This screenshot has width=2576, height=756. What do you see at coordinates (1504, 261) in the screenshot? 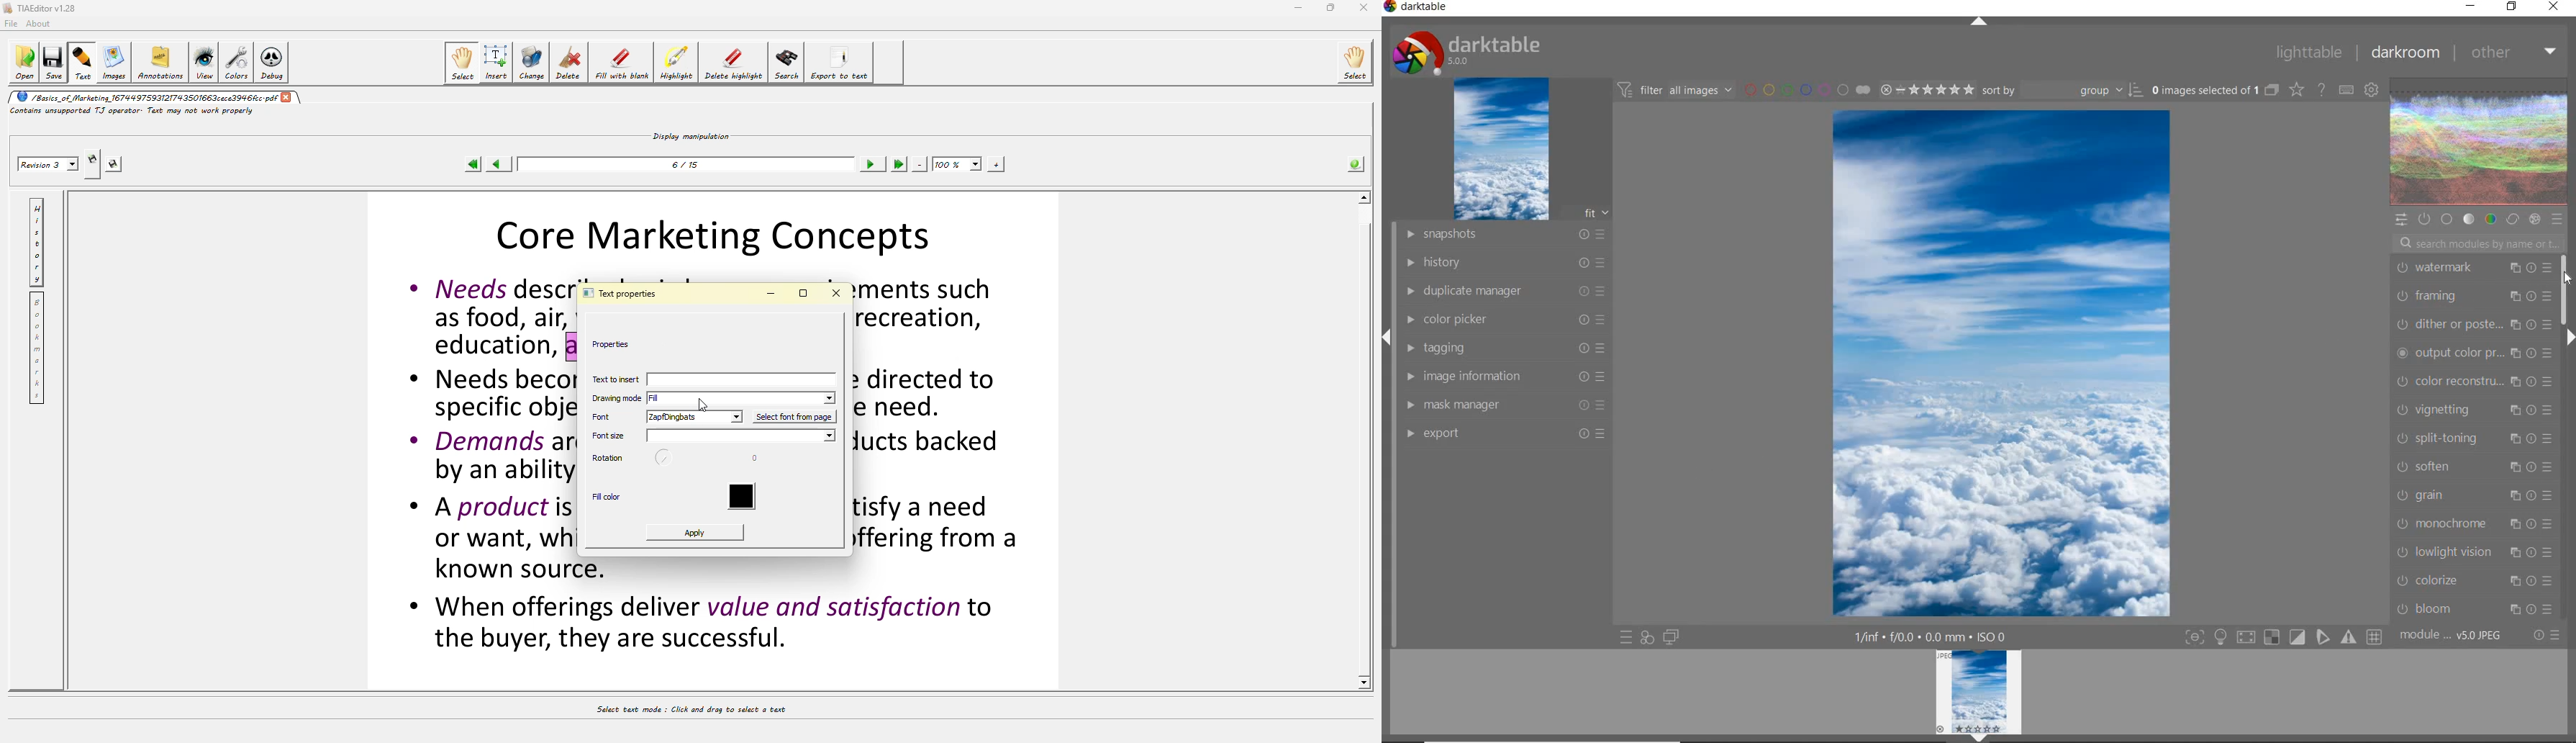
I see `HISTORY` at bounding box center [1504, 261].